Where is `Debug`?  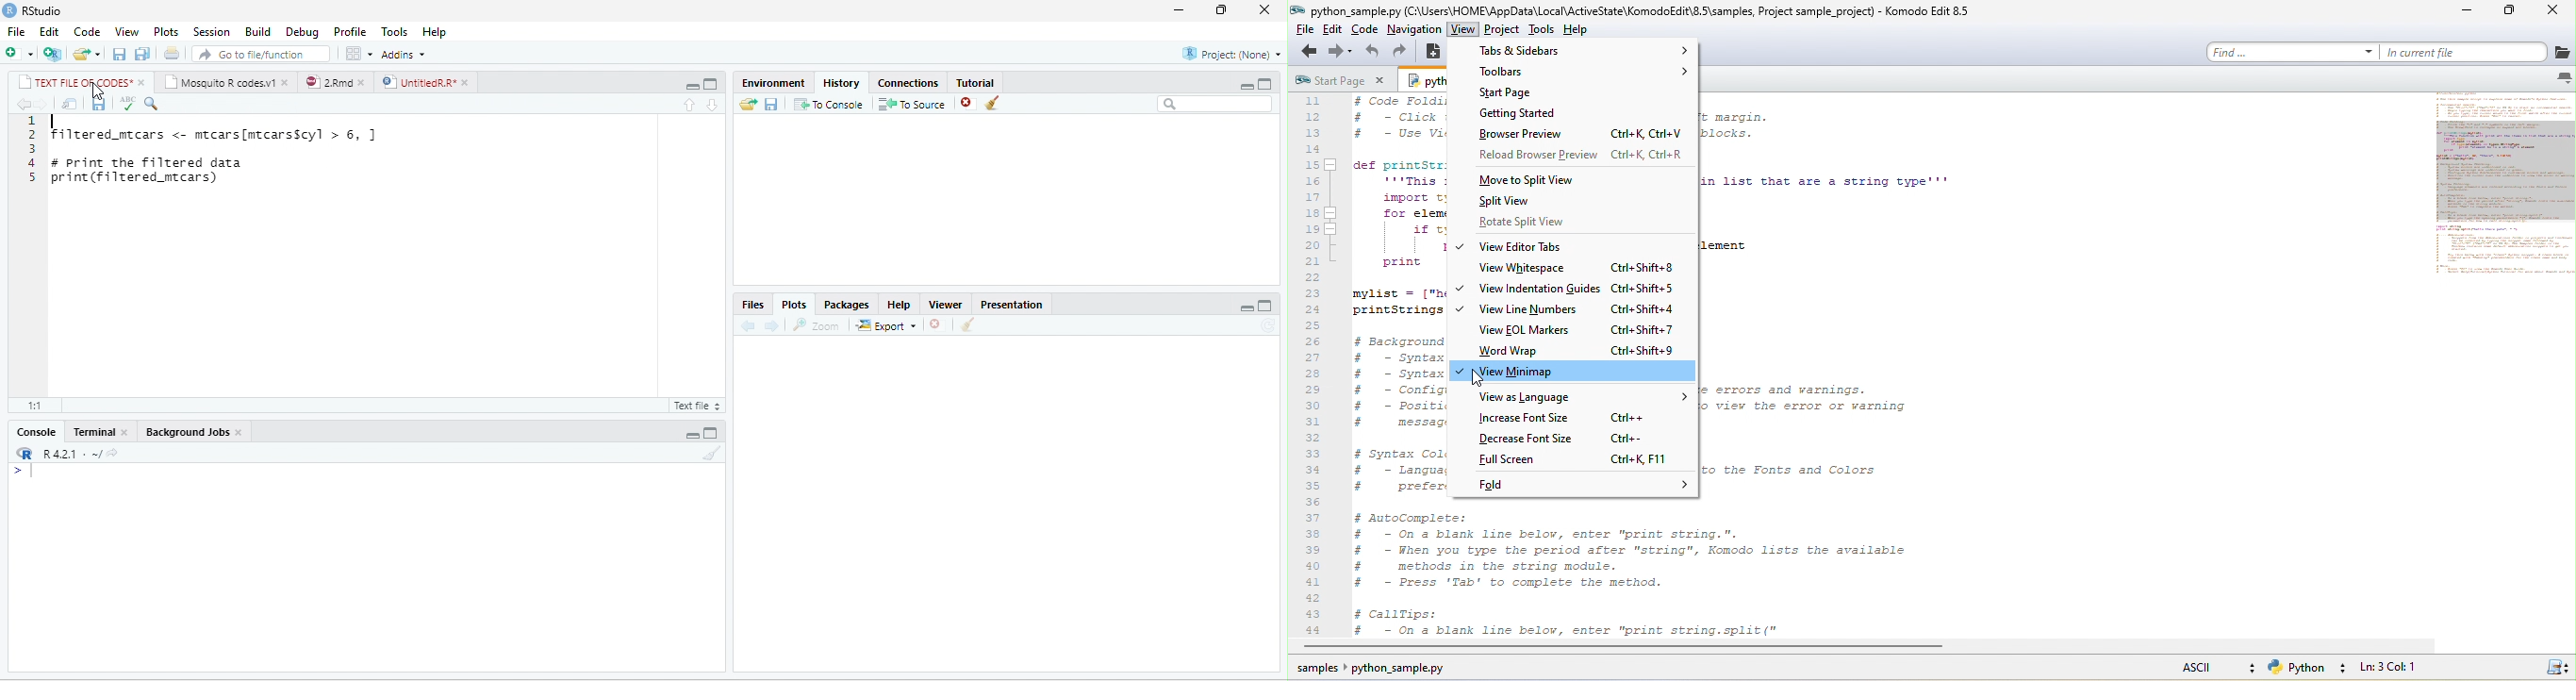
Debug is located at coordinates (302, 33).